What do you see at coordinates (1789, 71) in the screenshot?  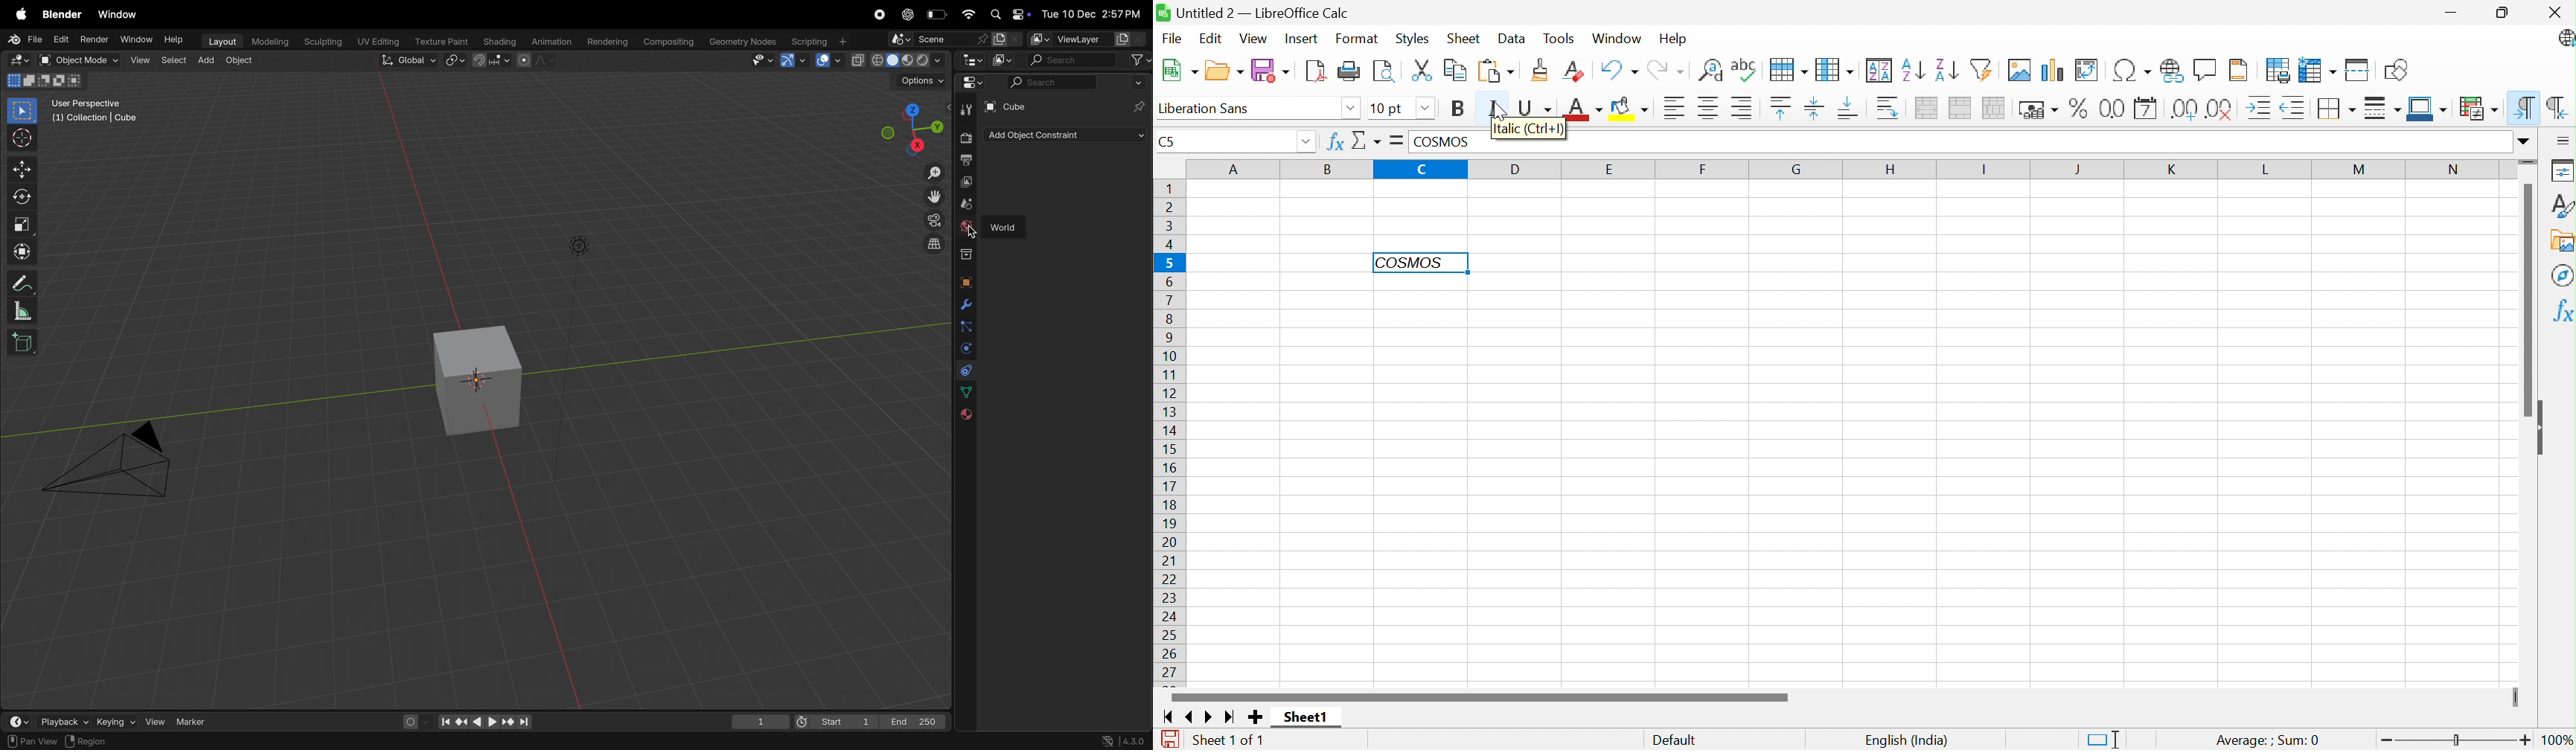 I see `Row` at bounding box center [1789, 71].